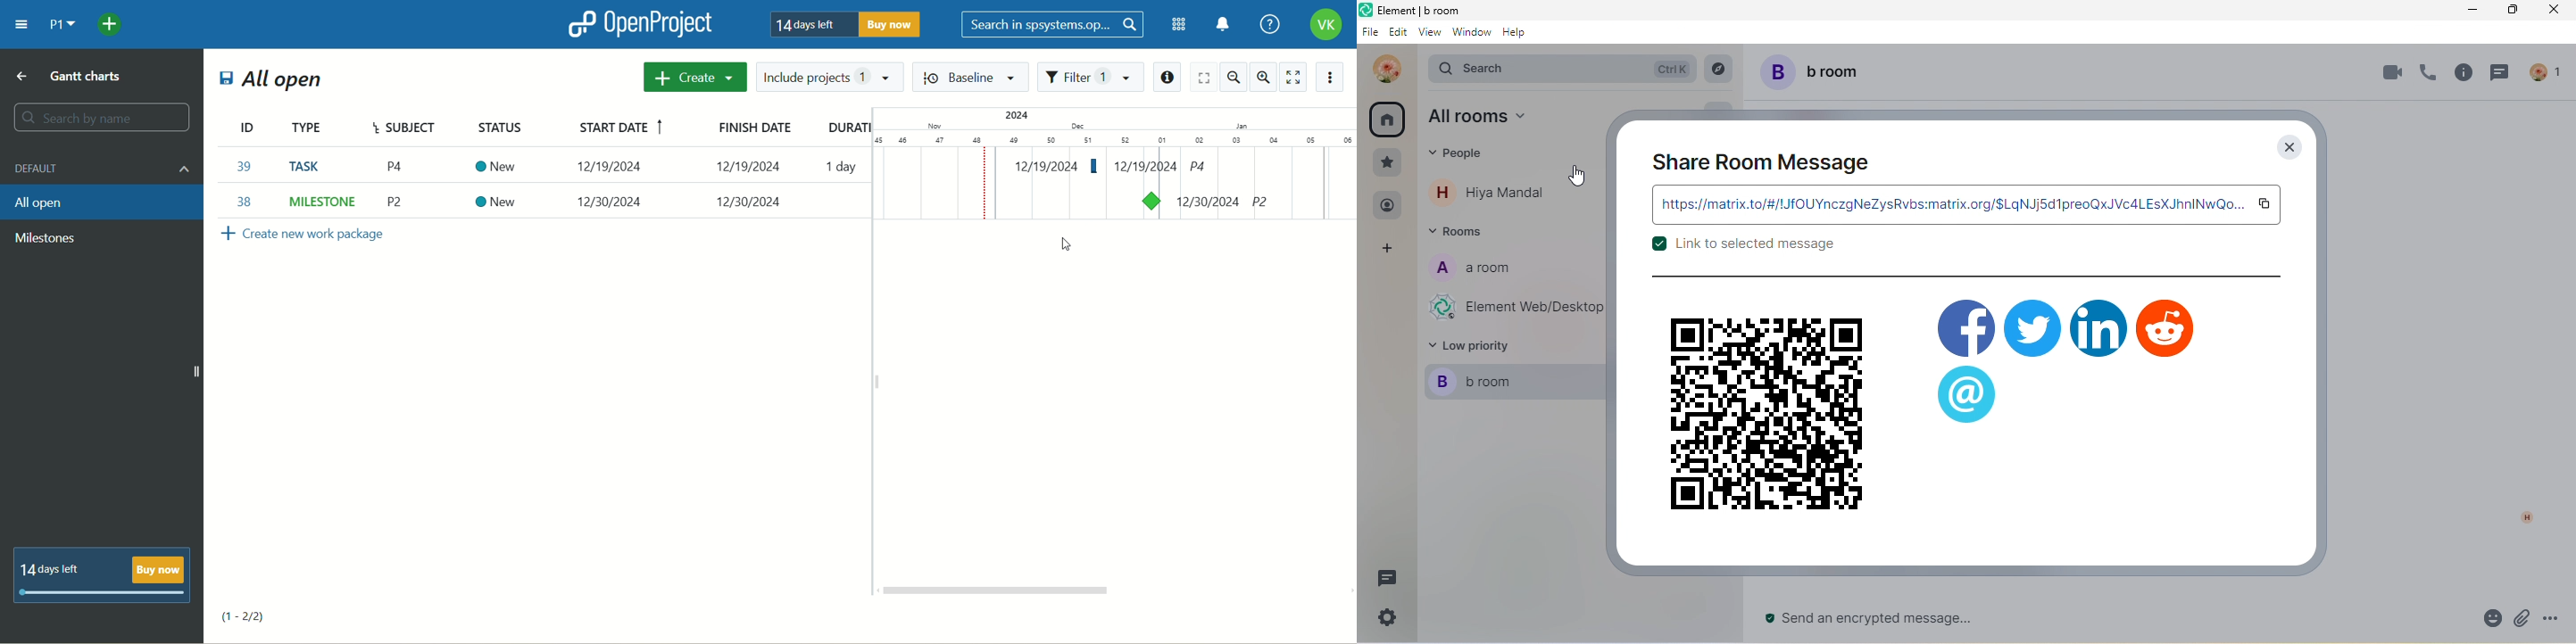 The image size is (2576, 644). What do you see at coordinates (249, 122) in the screenshot?
I see `ID` at bounding box center [249, 122].